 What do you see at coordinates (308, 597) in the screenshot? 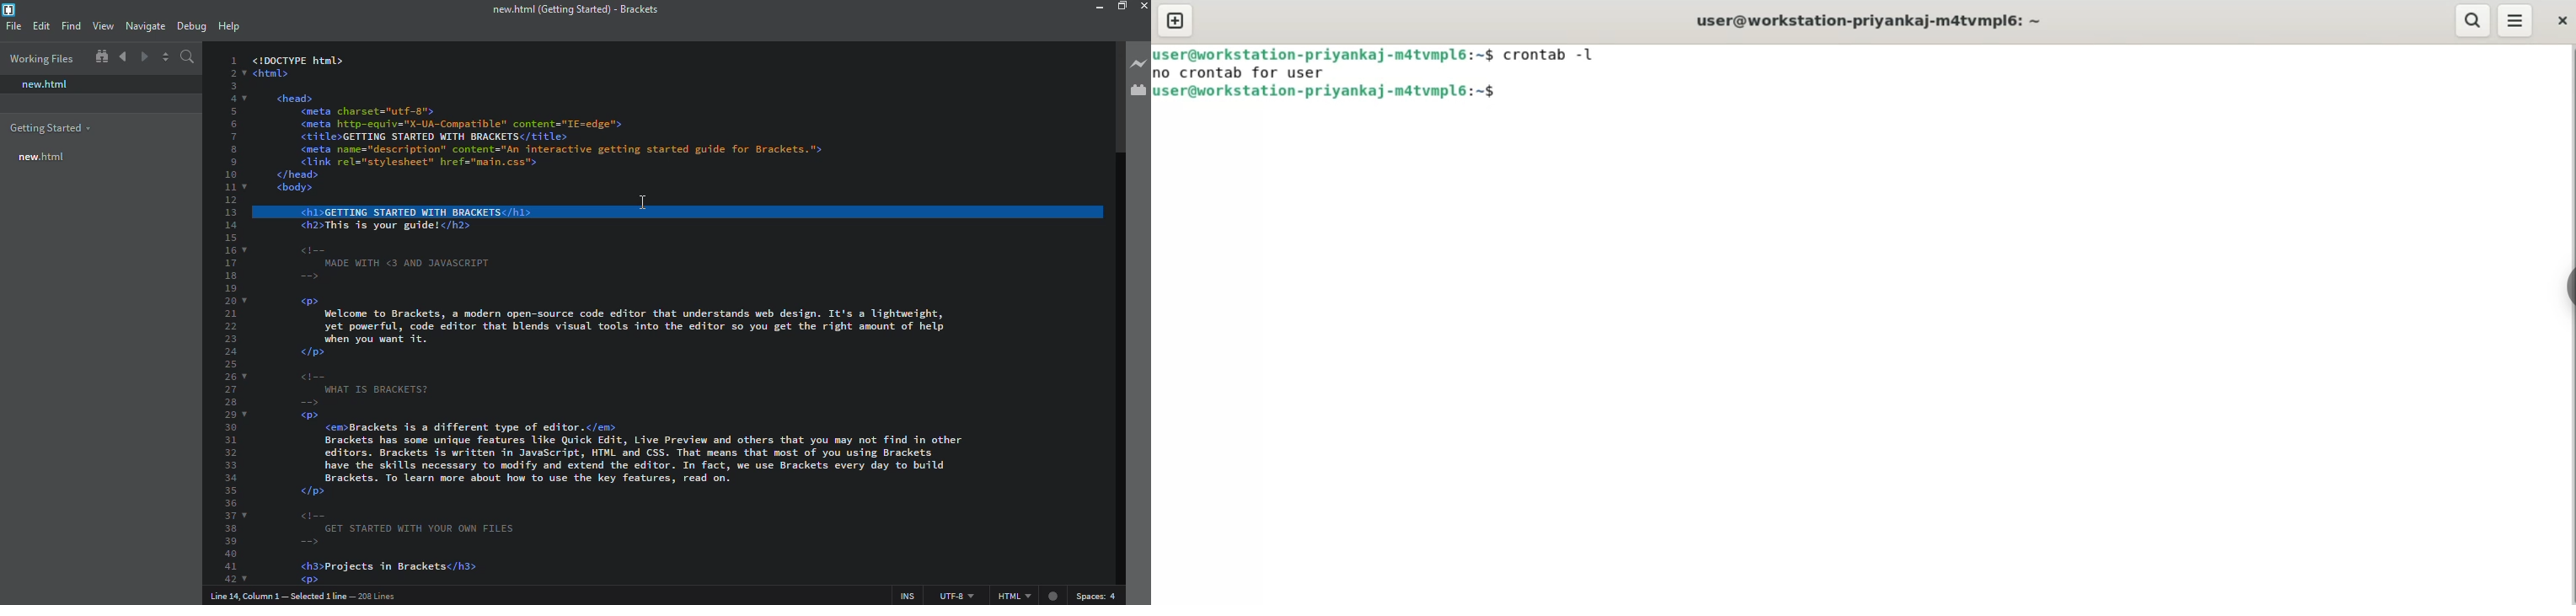
I see `line number` at bounding box center [308, 597].